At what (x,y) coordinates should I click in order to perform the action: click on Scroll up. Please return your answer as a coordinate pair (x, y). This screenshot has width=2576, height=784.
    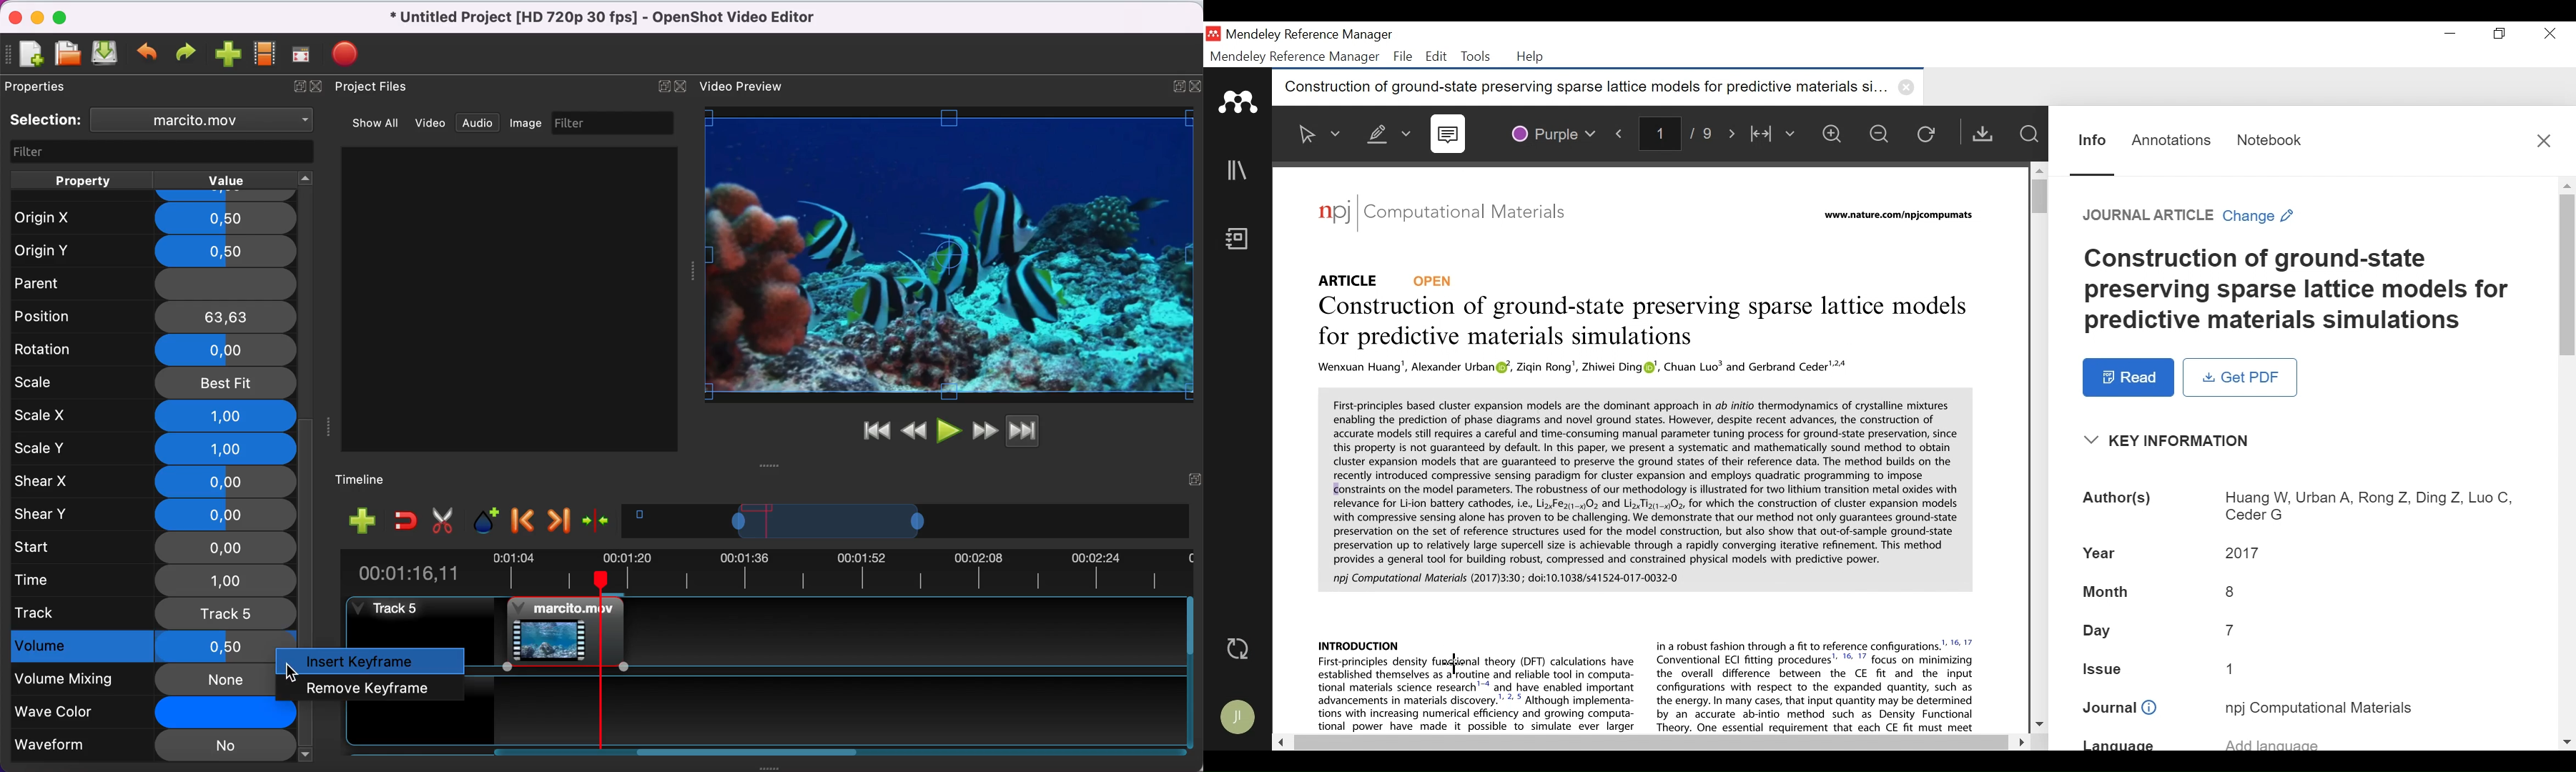
    Looking at the image, I should click on (2567, 185).